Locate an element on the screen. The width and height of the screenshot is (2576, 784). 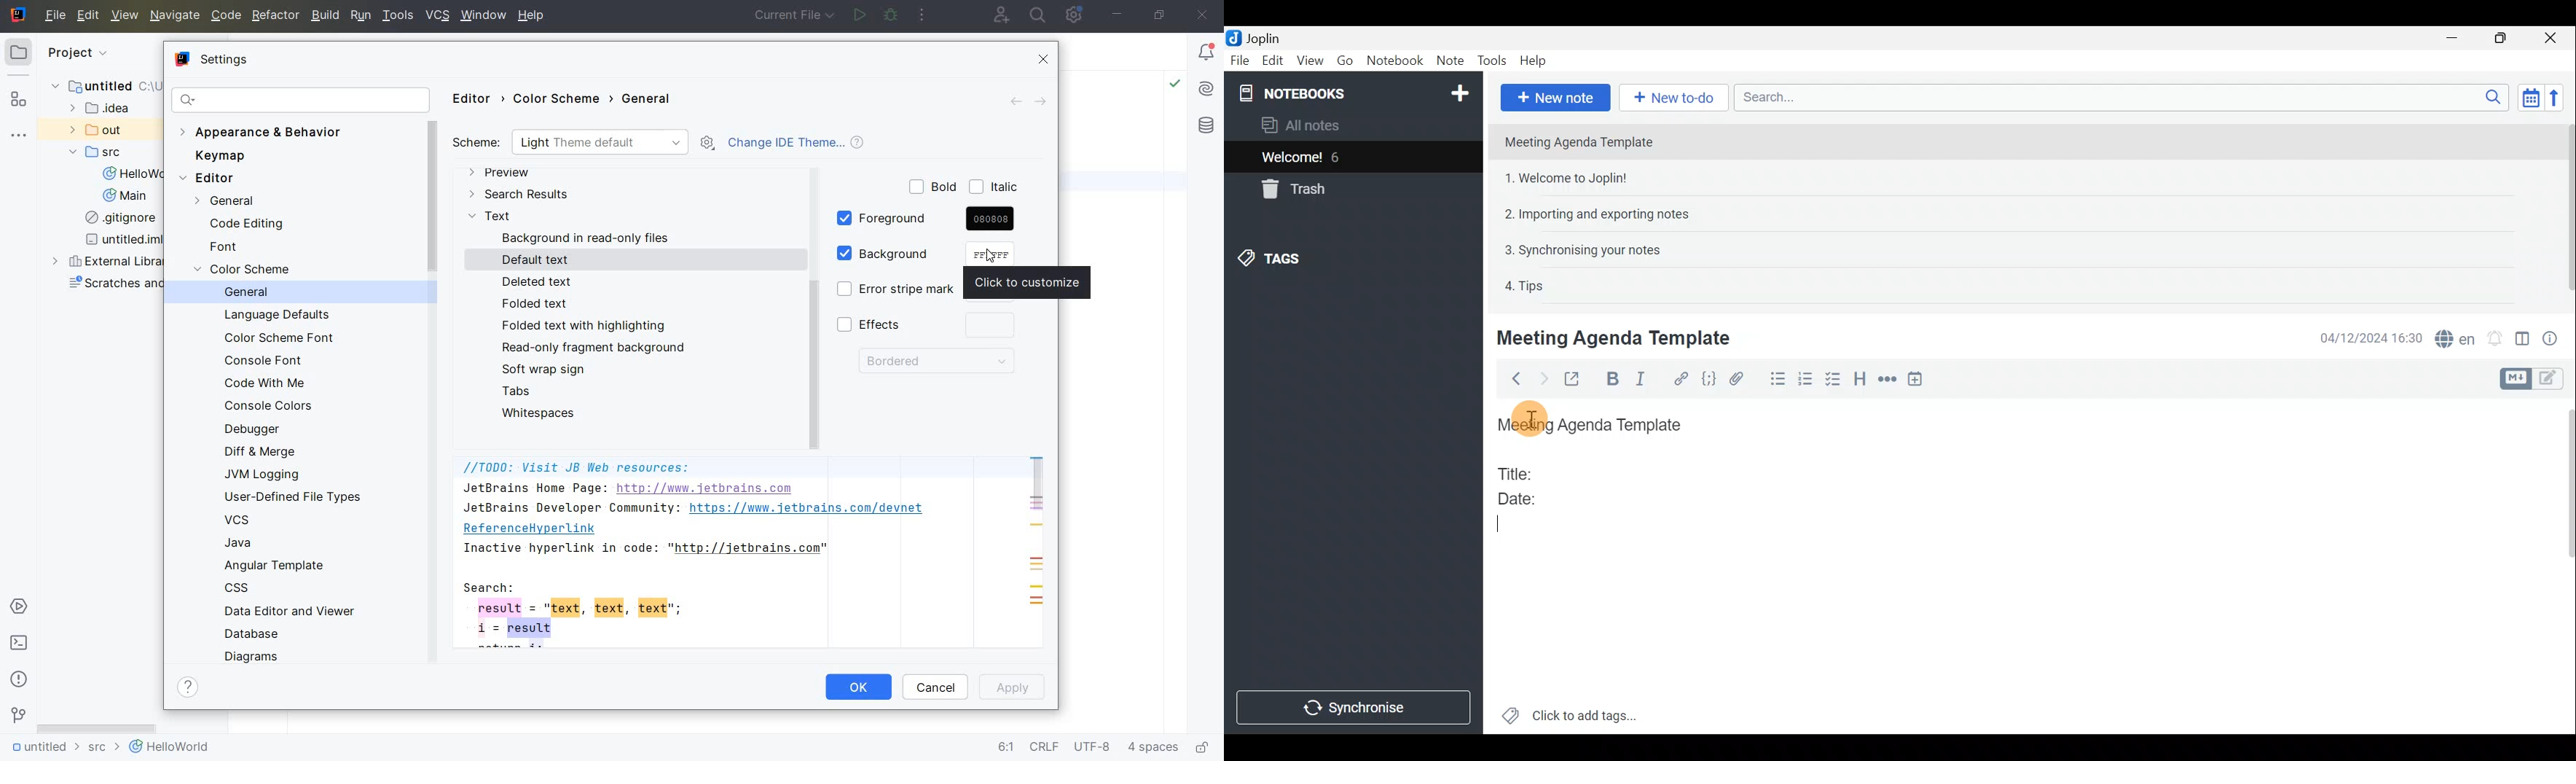
Help is located at coordinates (1536, 61).